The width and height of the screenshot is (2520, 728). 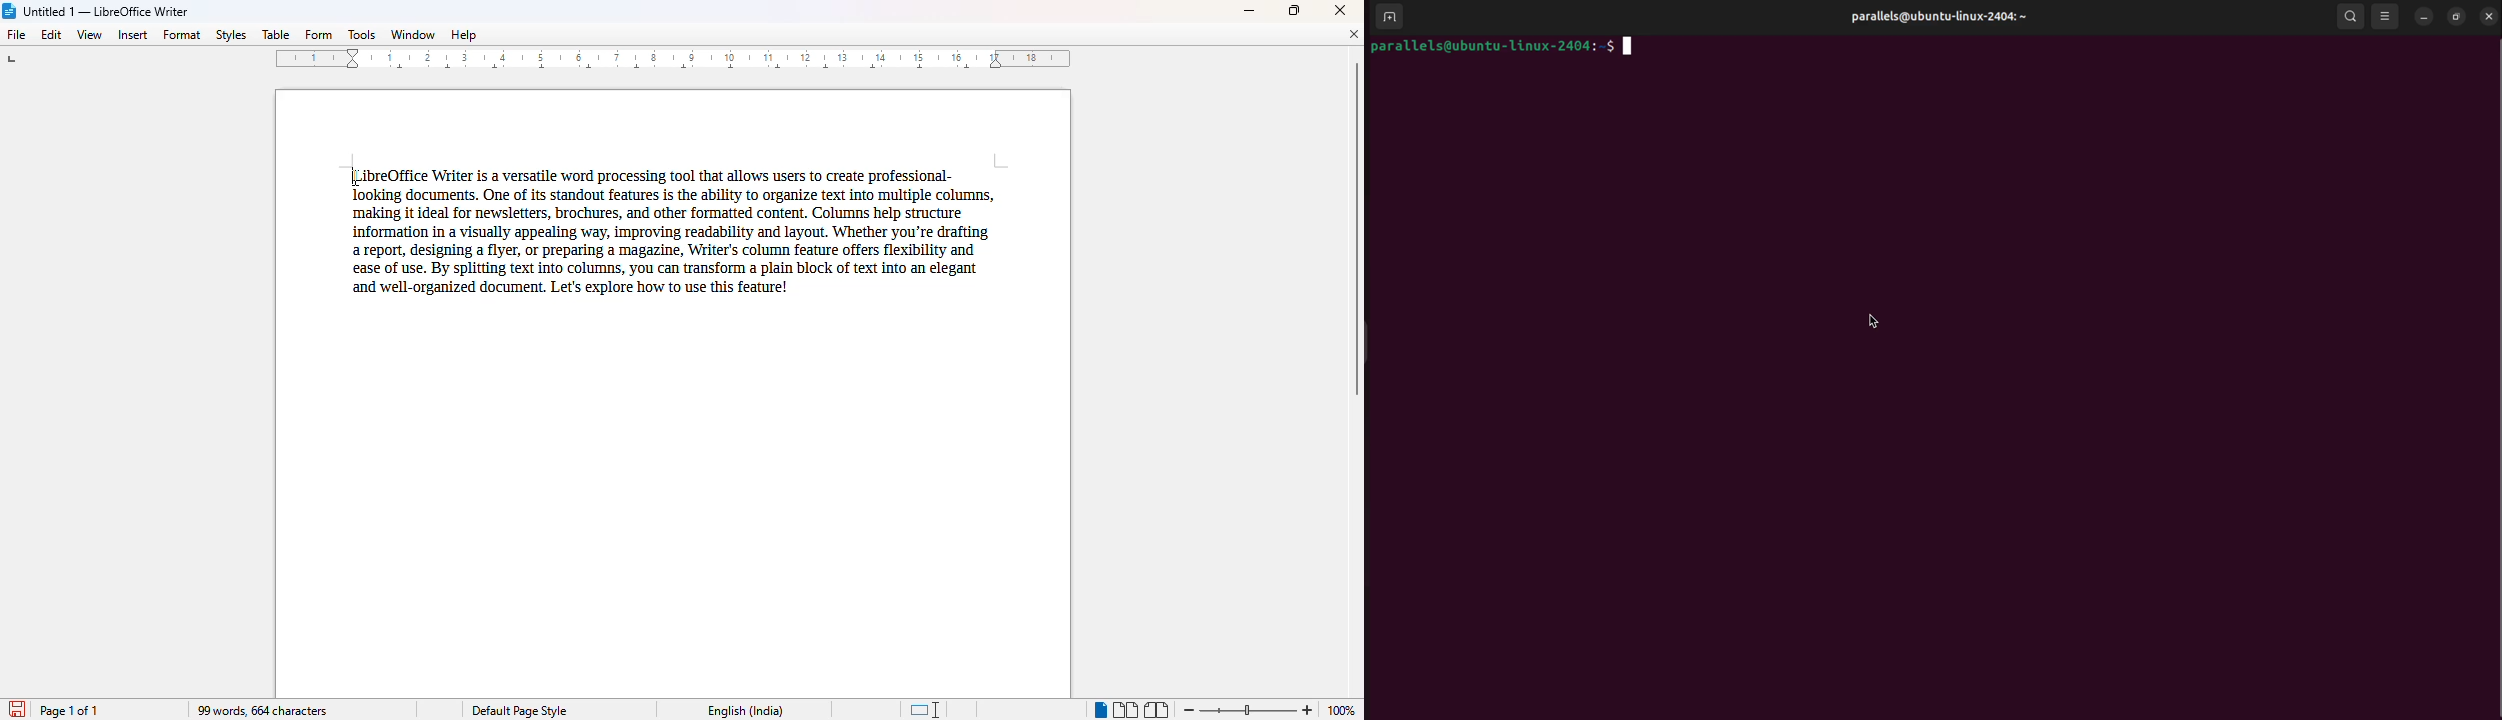 What do you see at coordinates (926, 709) in the screenshot?
I see `standard selection` at bounding box center [926, 709].